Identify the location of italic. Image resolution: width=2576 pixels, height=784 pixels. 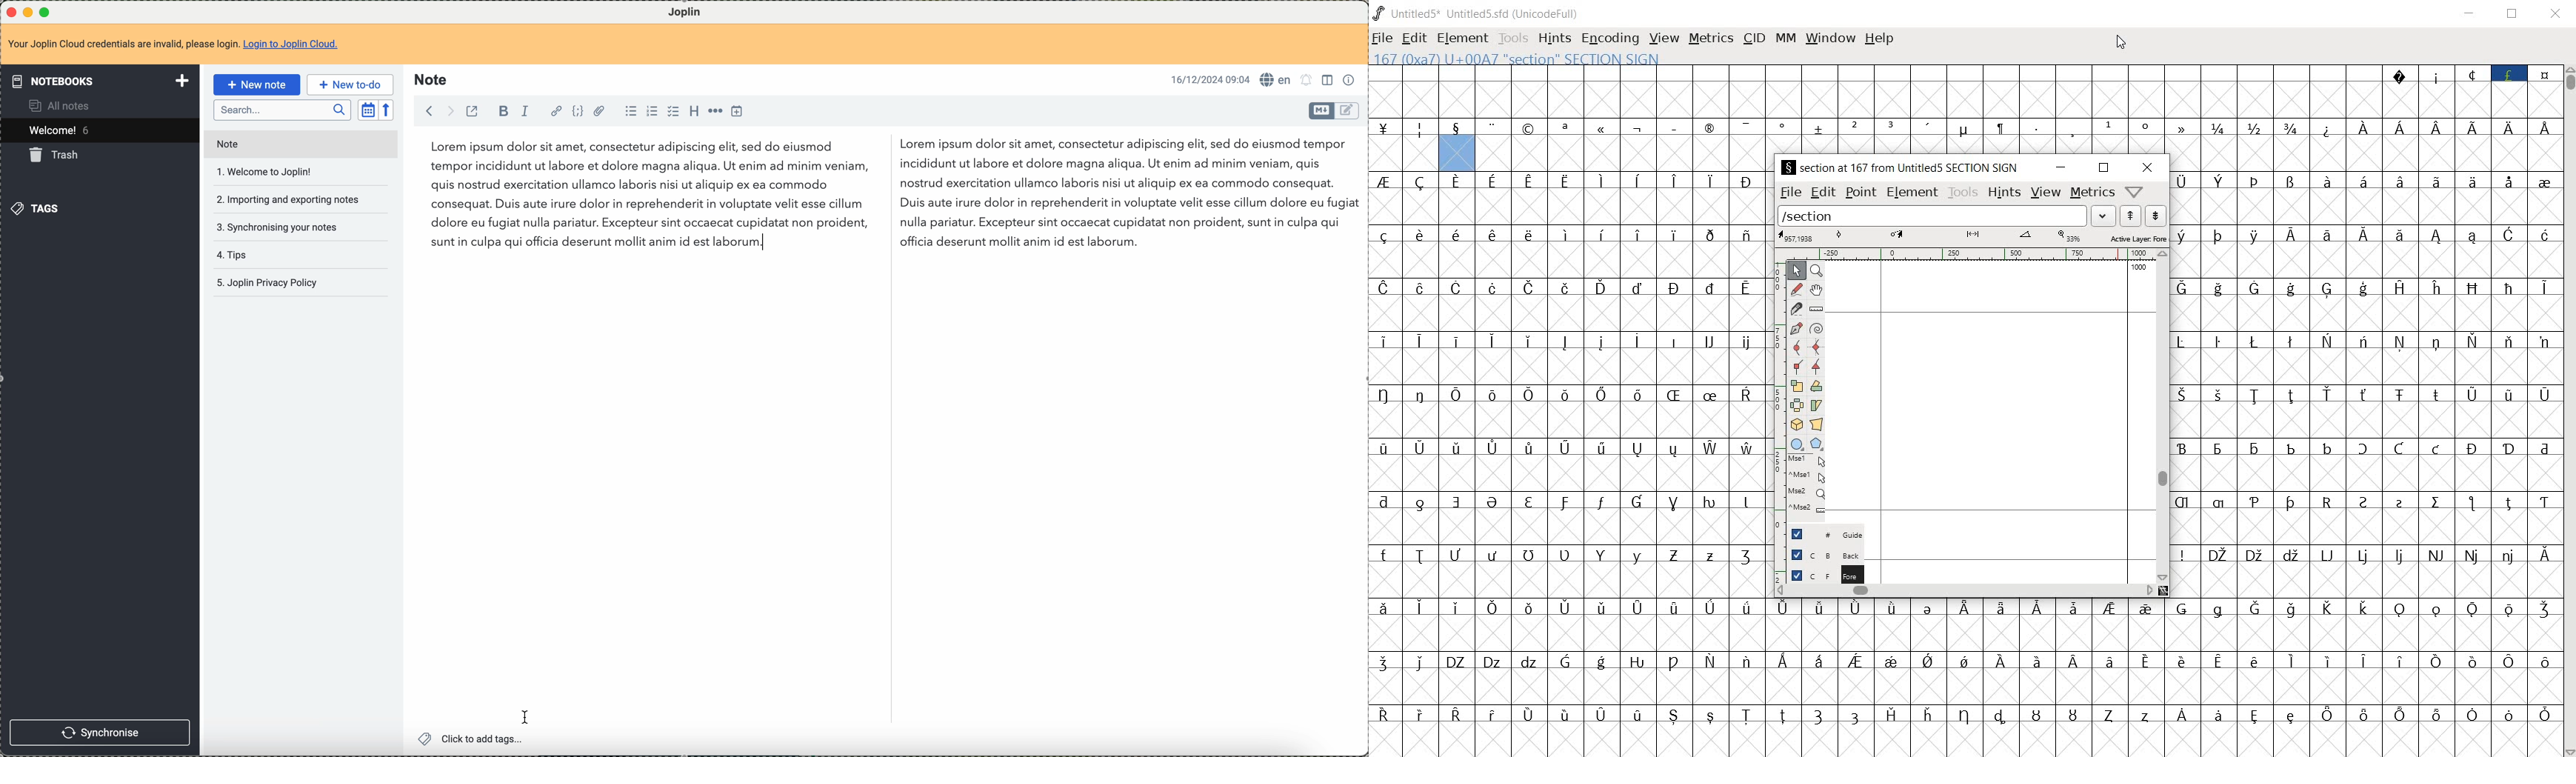
(526, 111).